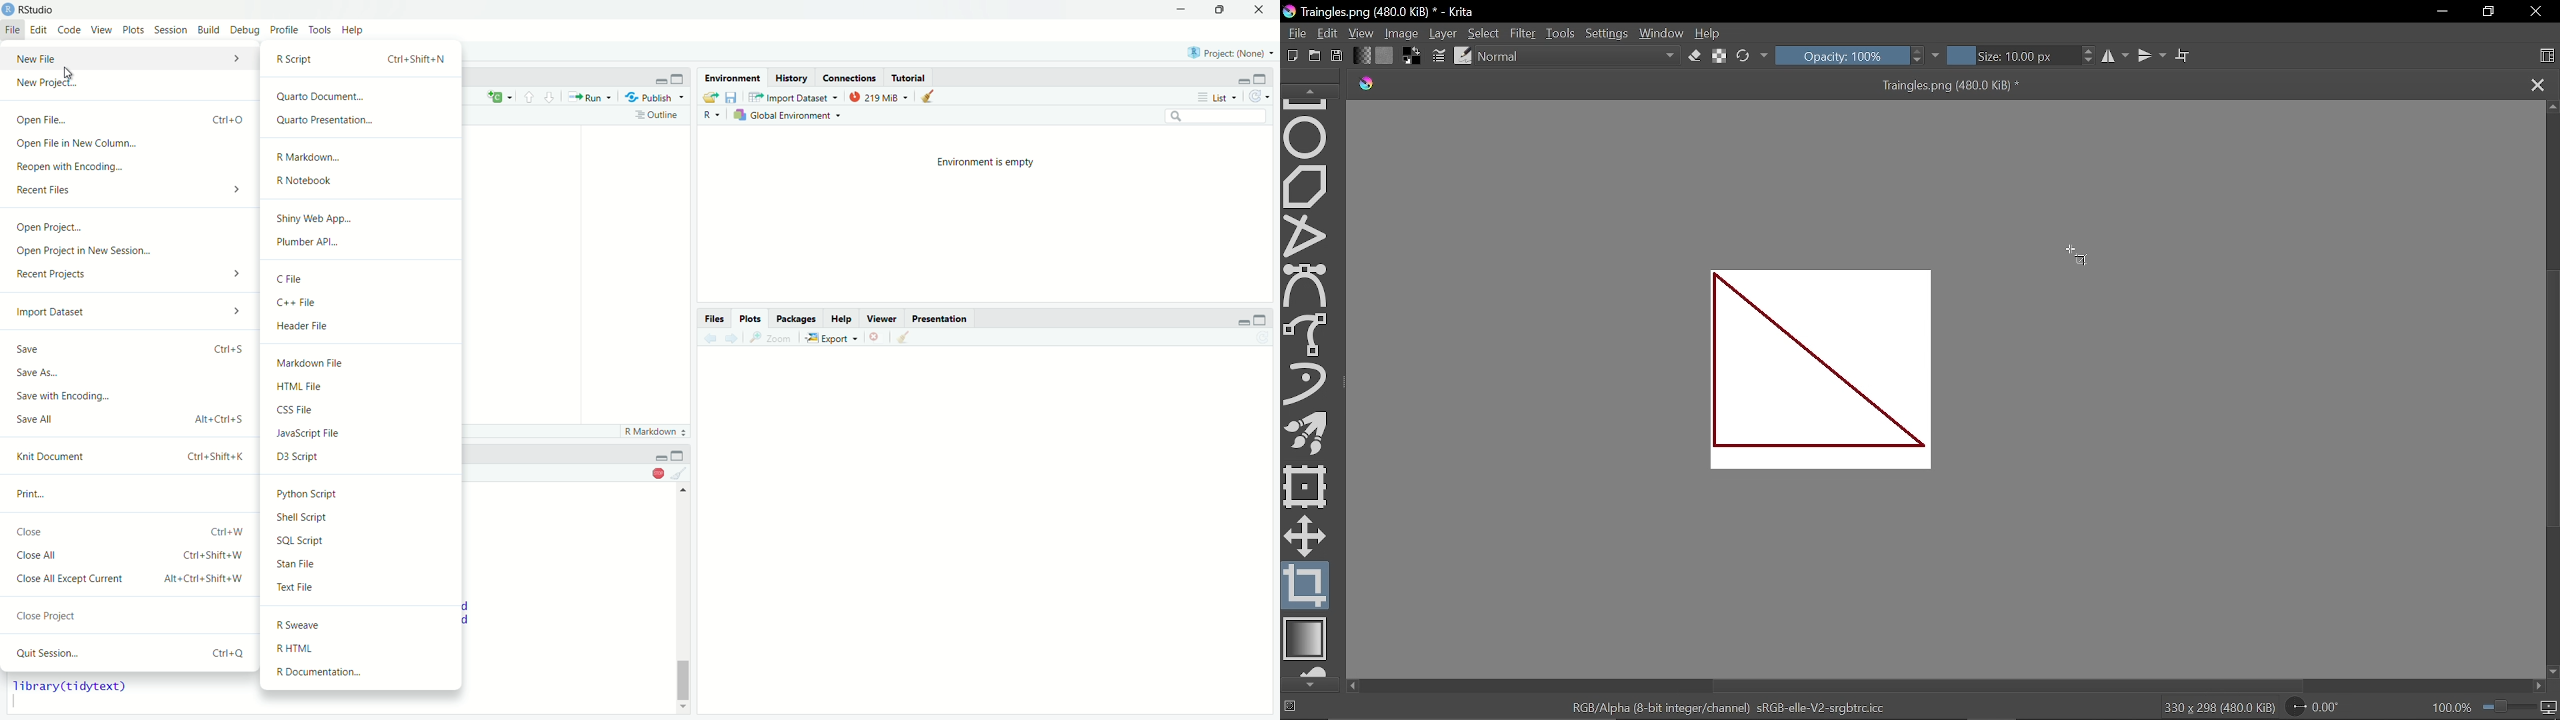 The width and height of the screenshot is (2576, 728). I want to click on Close All, so click(132, 554).